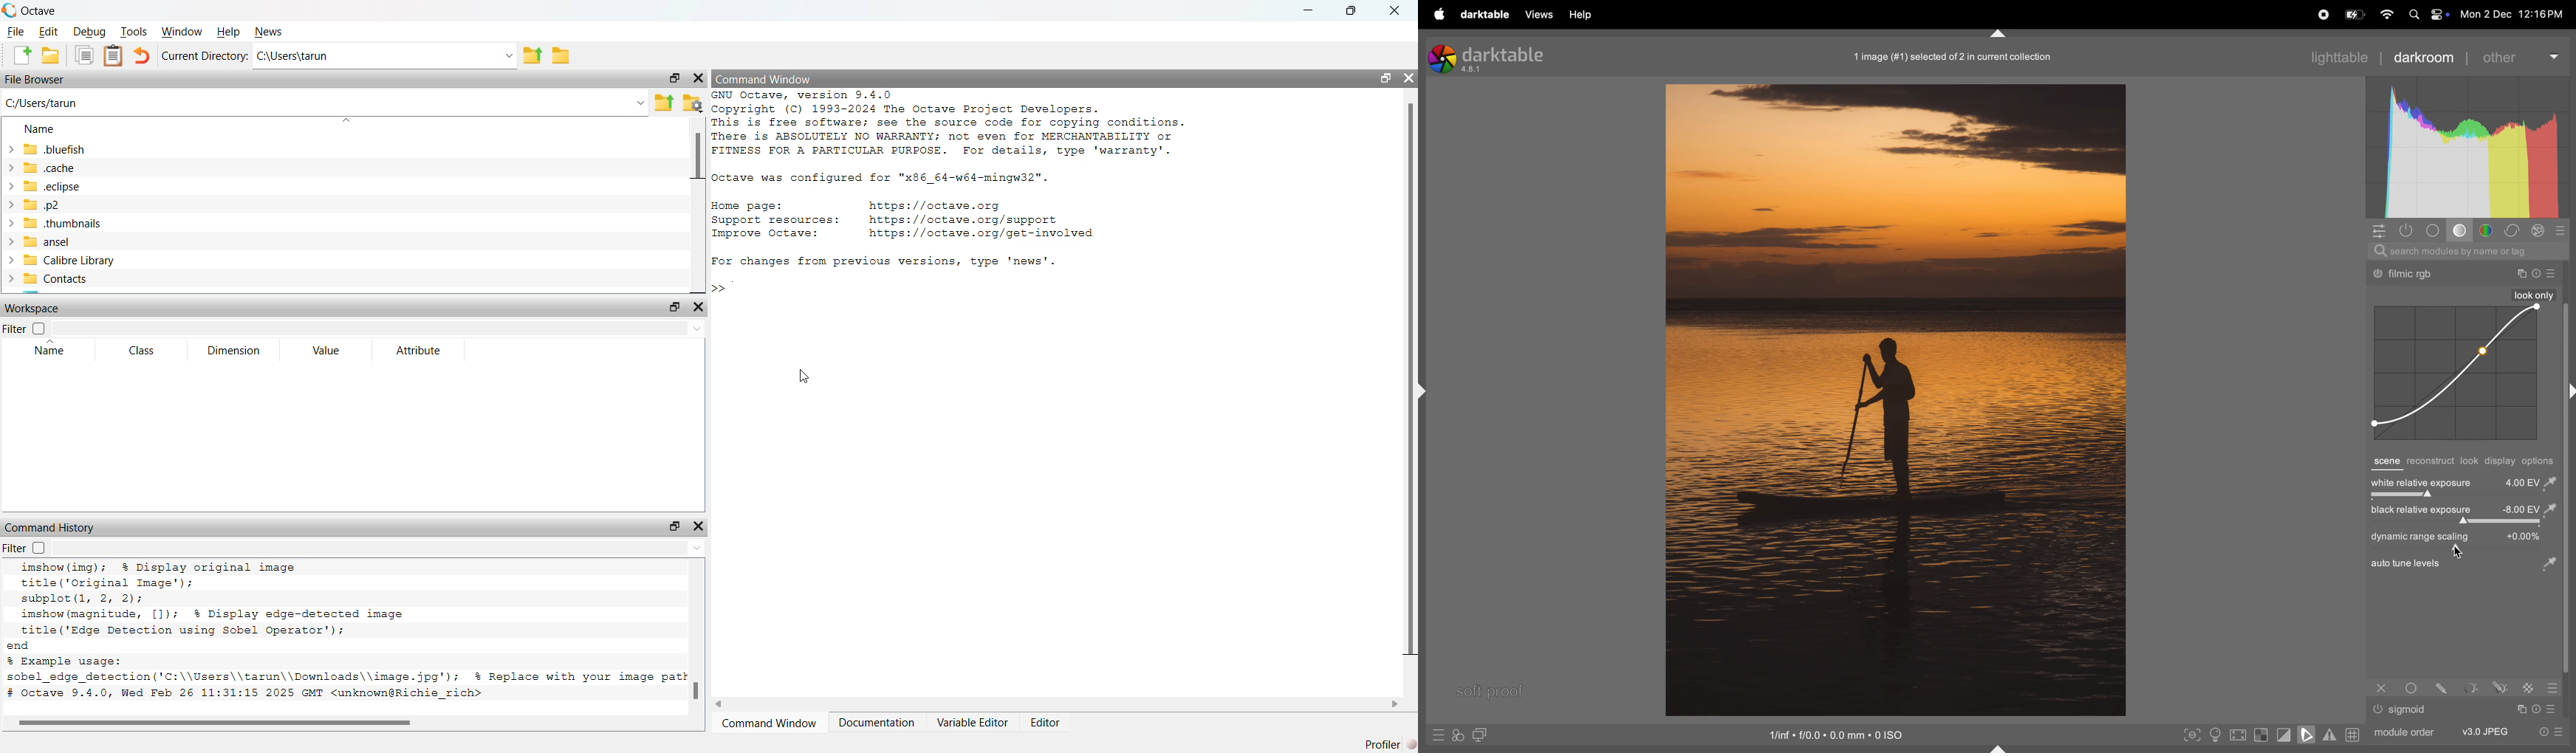 The height and width of the screenshot is (756, 2576). I want to click on dropdown, so click(380, 548).